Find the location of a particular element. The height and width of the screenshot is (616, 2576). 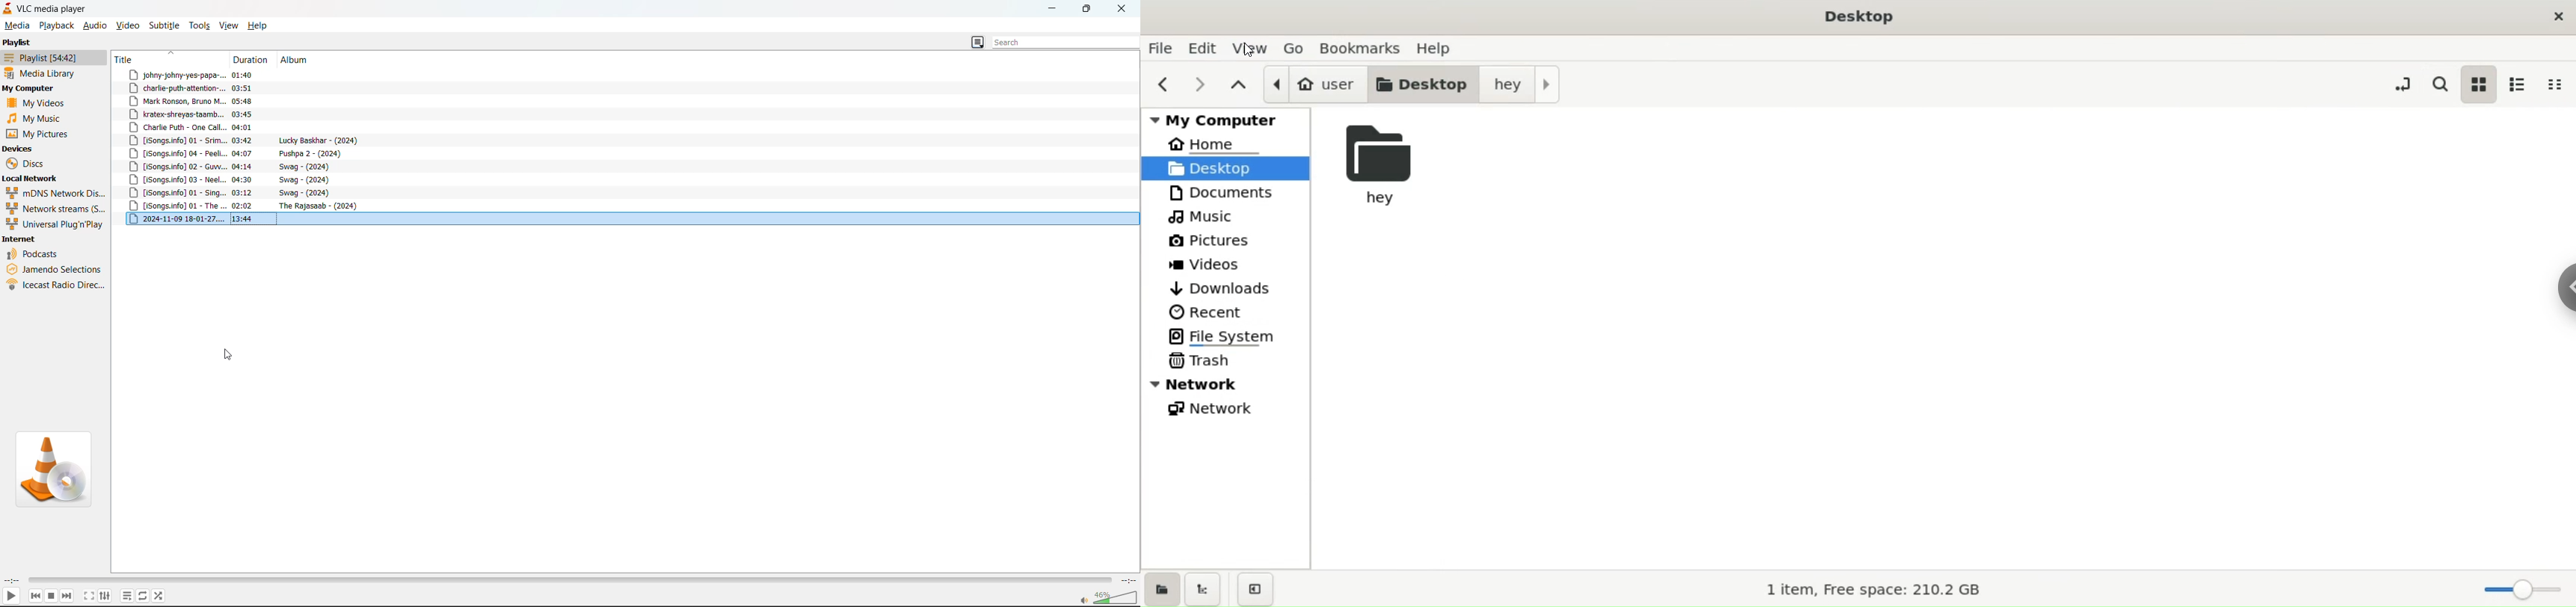

track 2 title, duration and album details is located at coordinates (219, 87).